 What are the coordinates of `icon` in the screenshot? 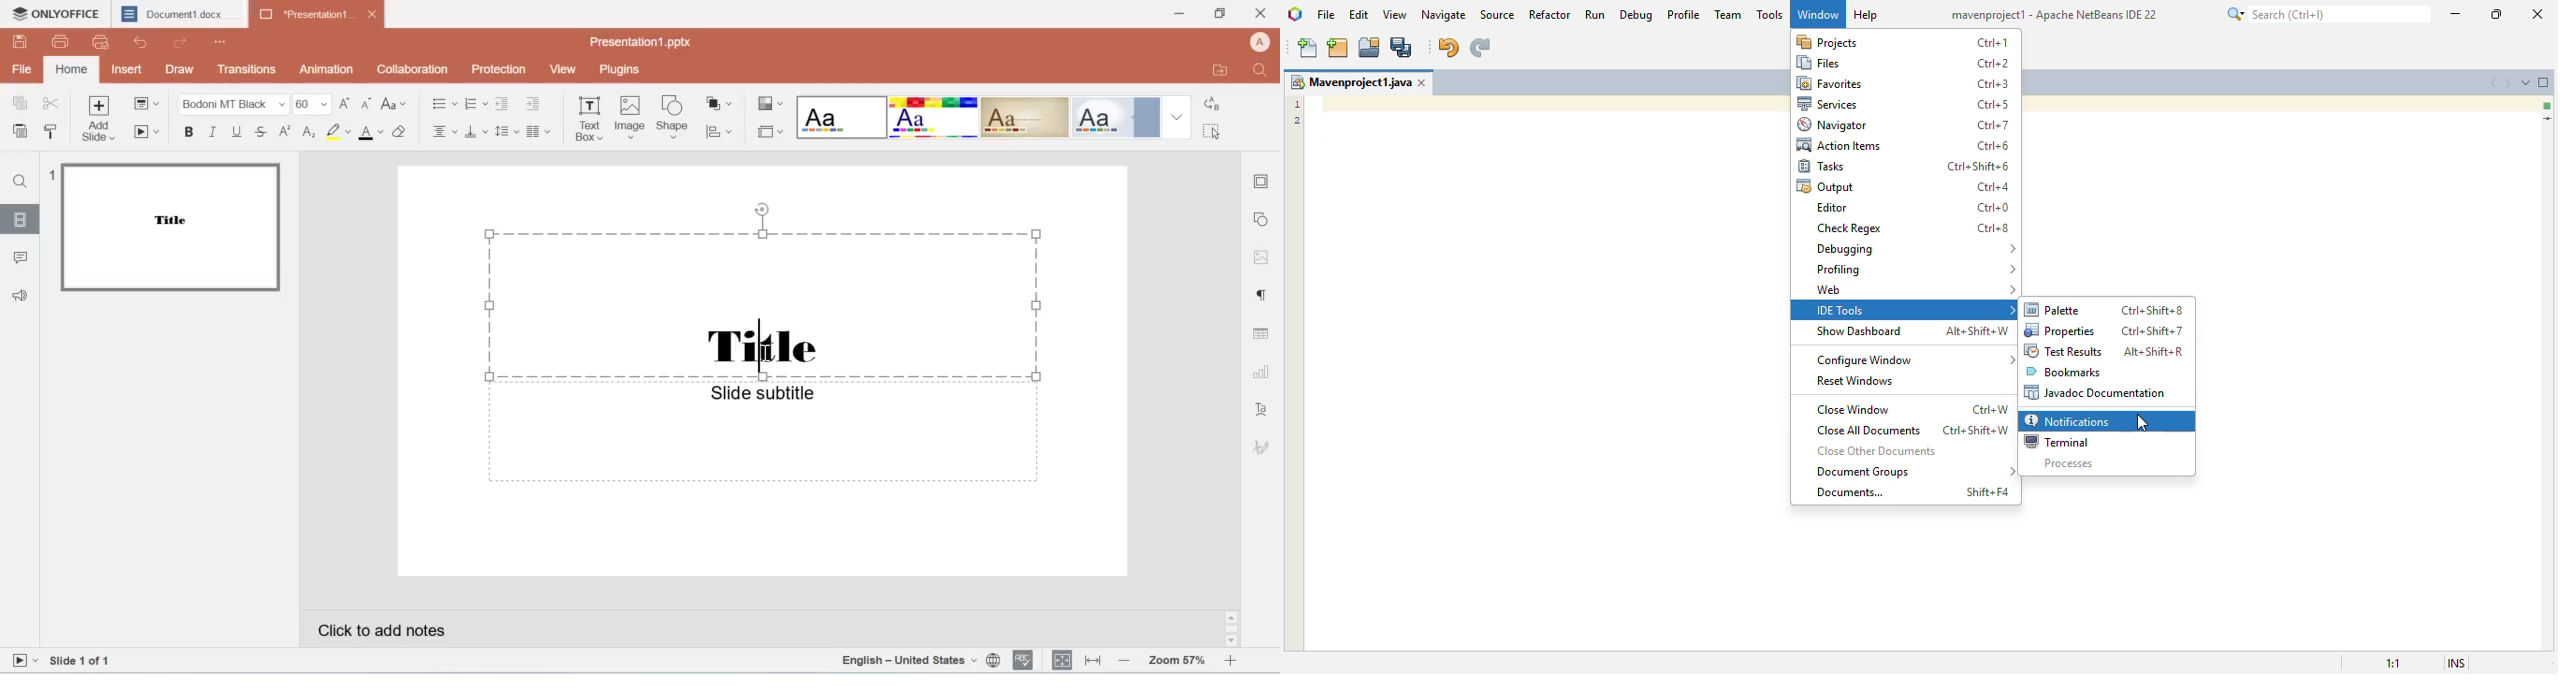 It's located at (1262, 446).